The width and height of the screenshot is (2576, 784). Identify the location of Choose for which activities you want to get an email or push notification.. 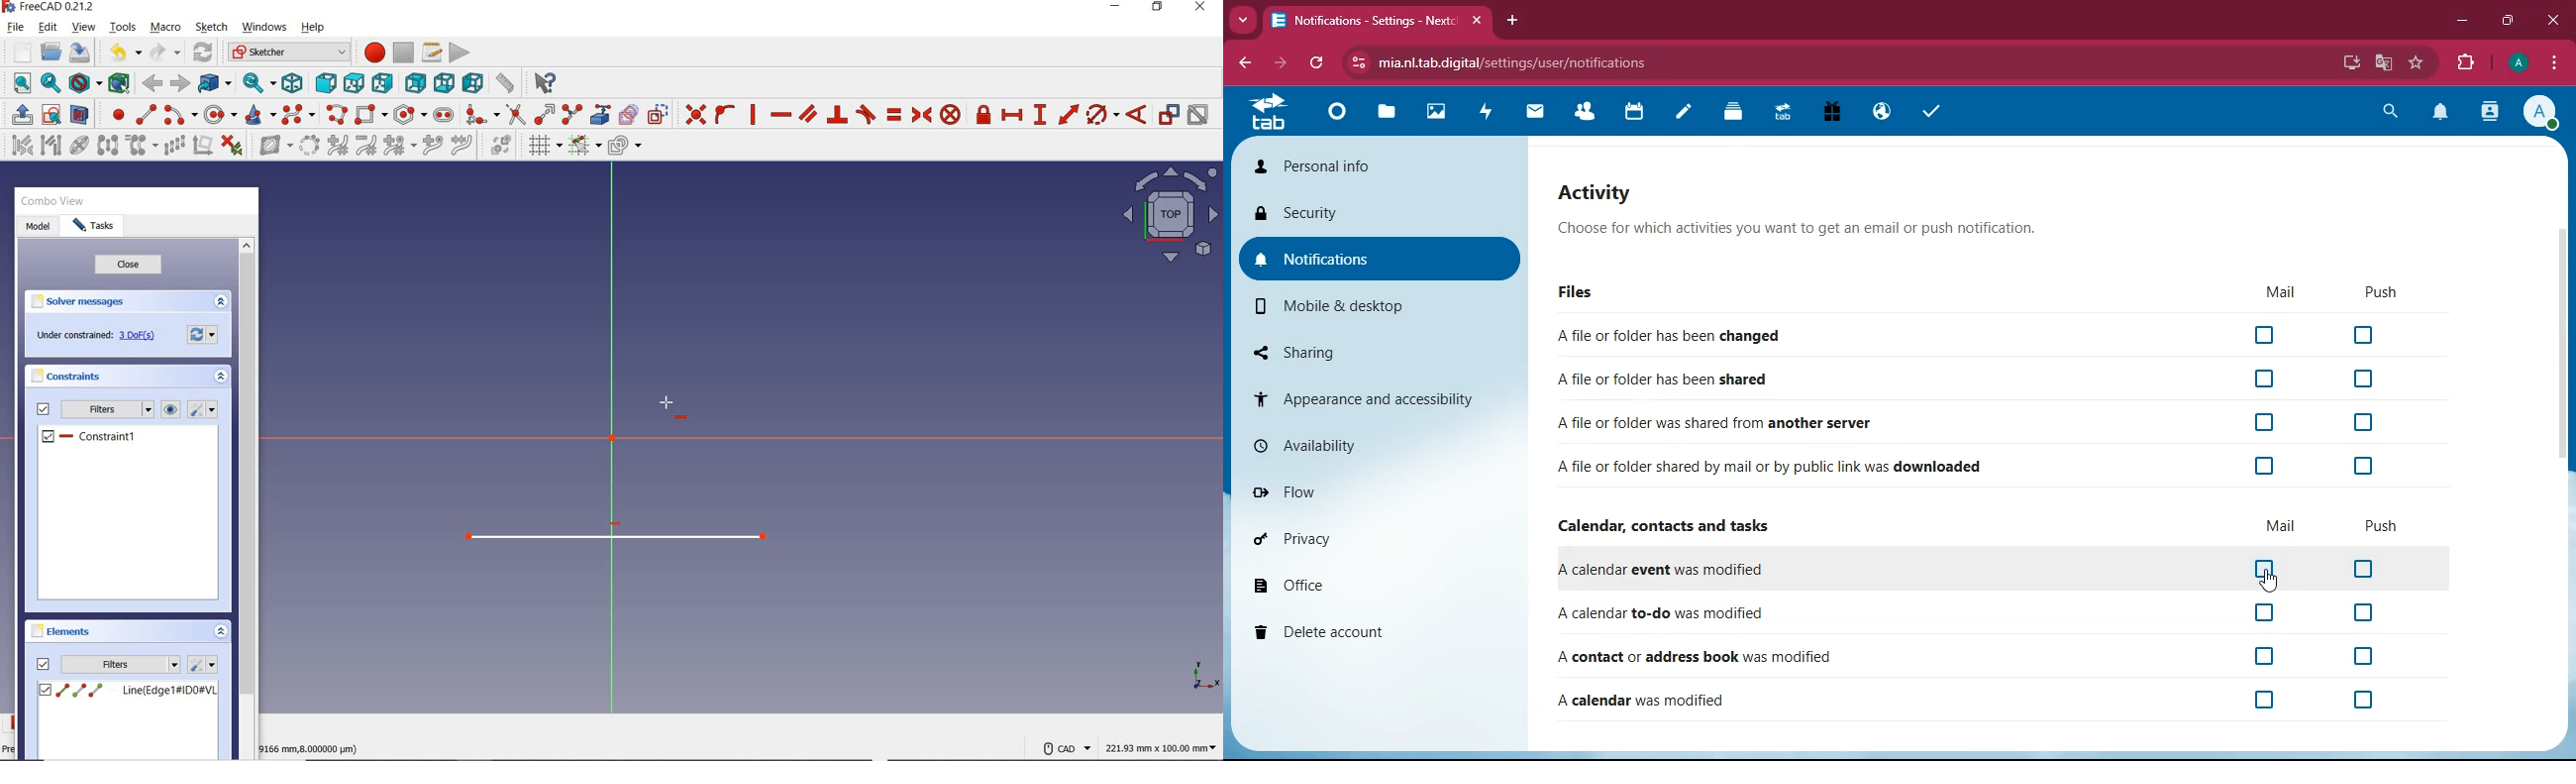
(1833, 229).